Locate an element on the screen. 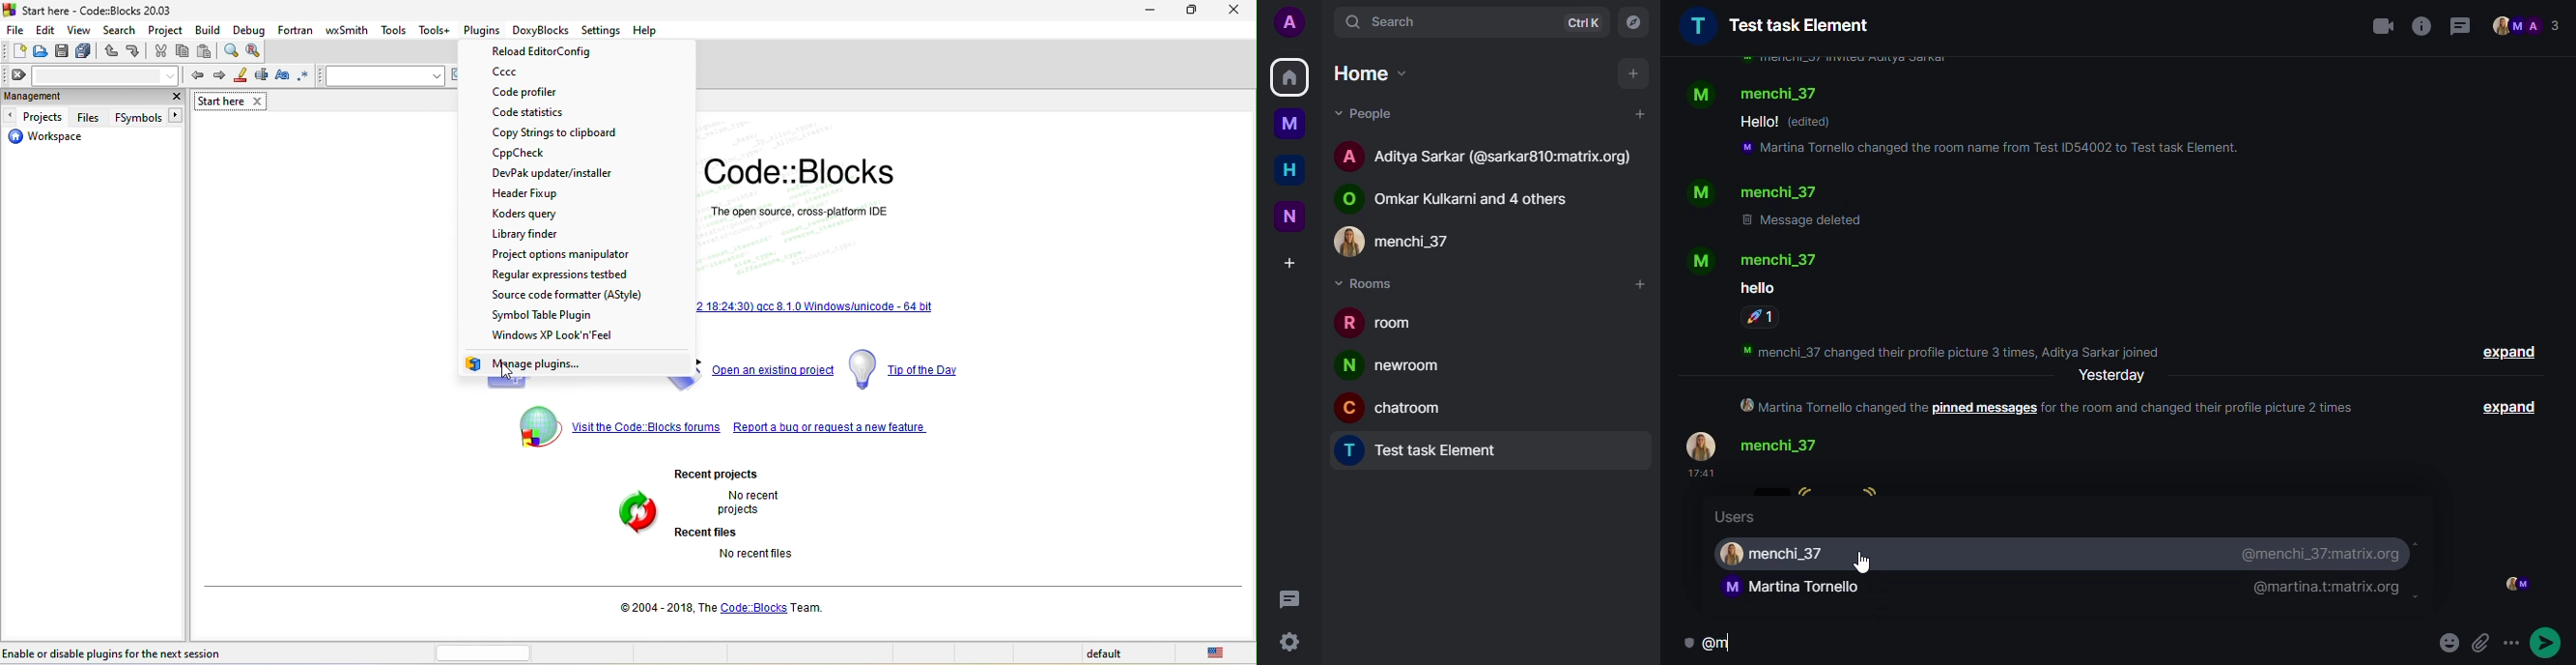 The height and width of the screenshot is (672, 2576). threads is located at coordinates (2461, 27).